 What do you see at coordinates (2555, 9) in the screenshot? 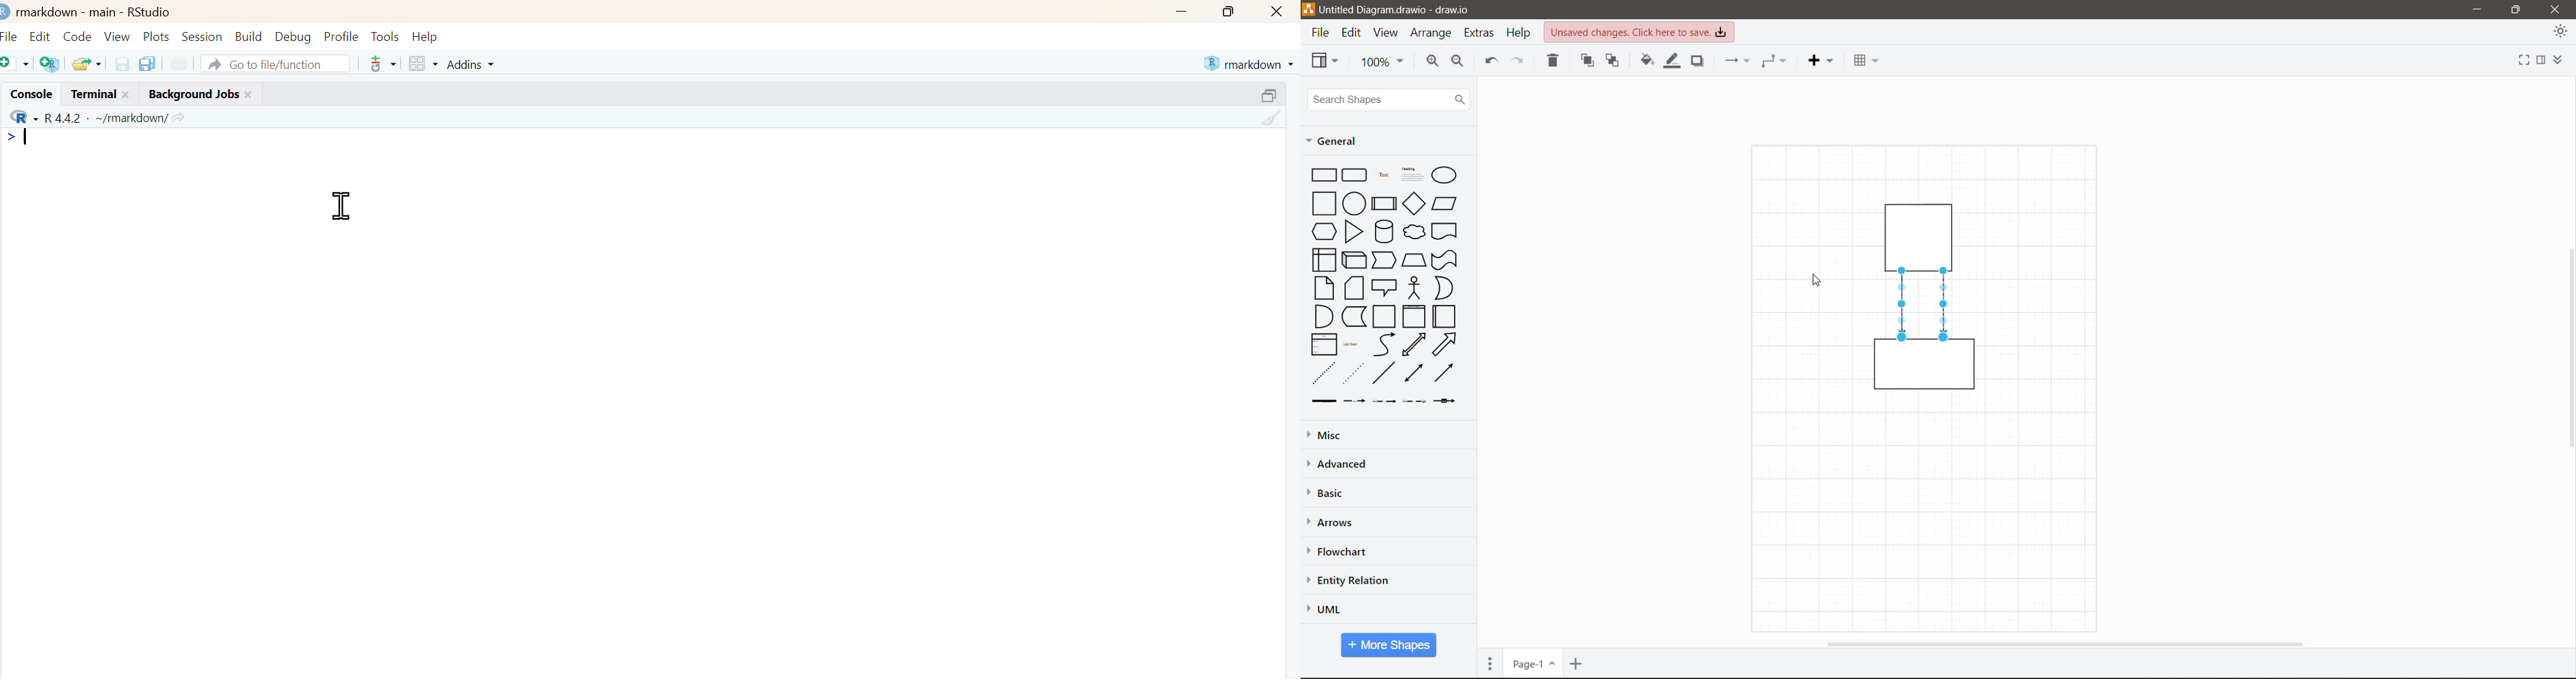
I see `close` at bounding box center [2555, 9].